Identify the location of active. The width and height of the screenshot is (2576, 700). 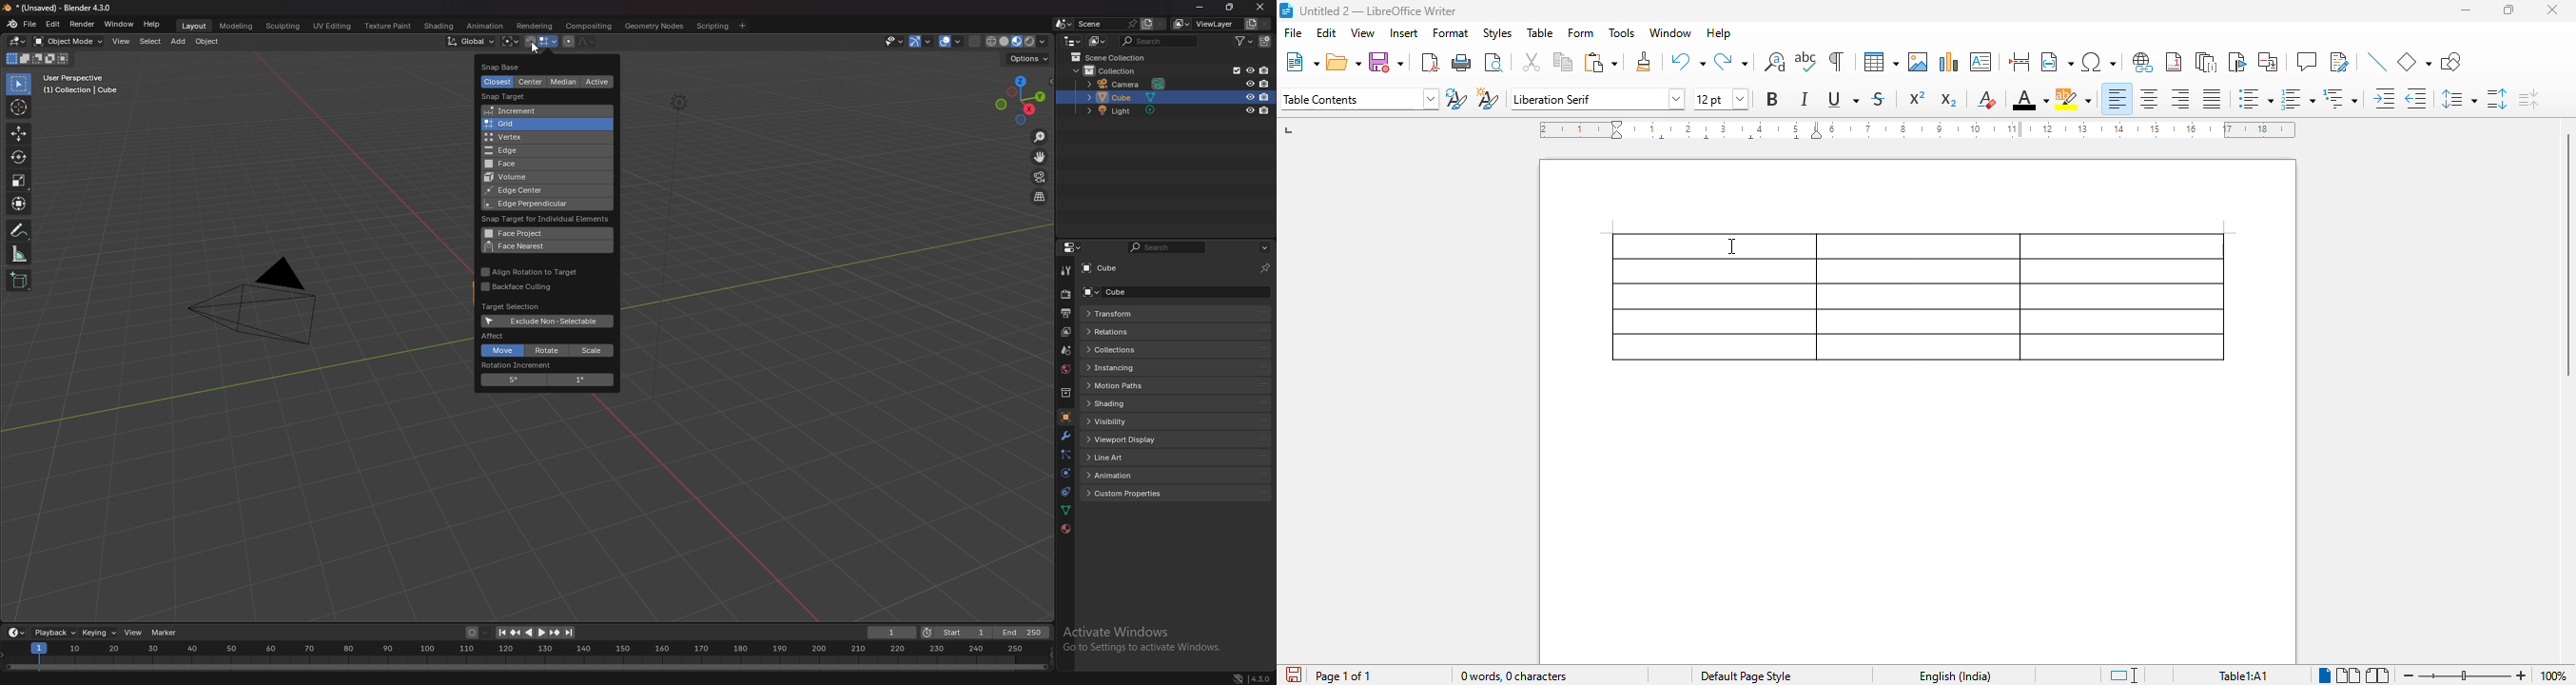
(596, 82).